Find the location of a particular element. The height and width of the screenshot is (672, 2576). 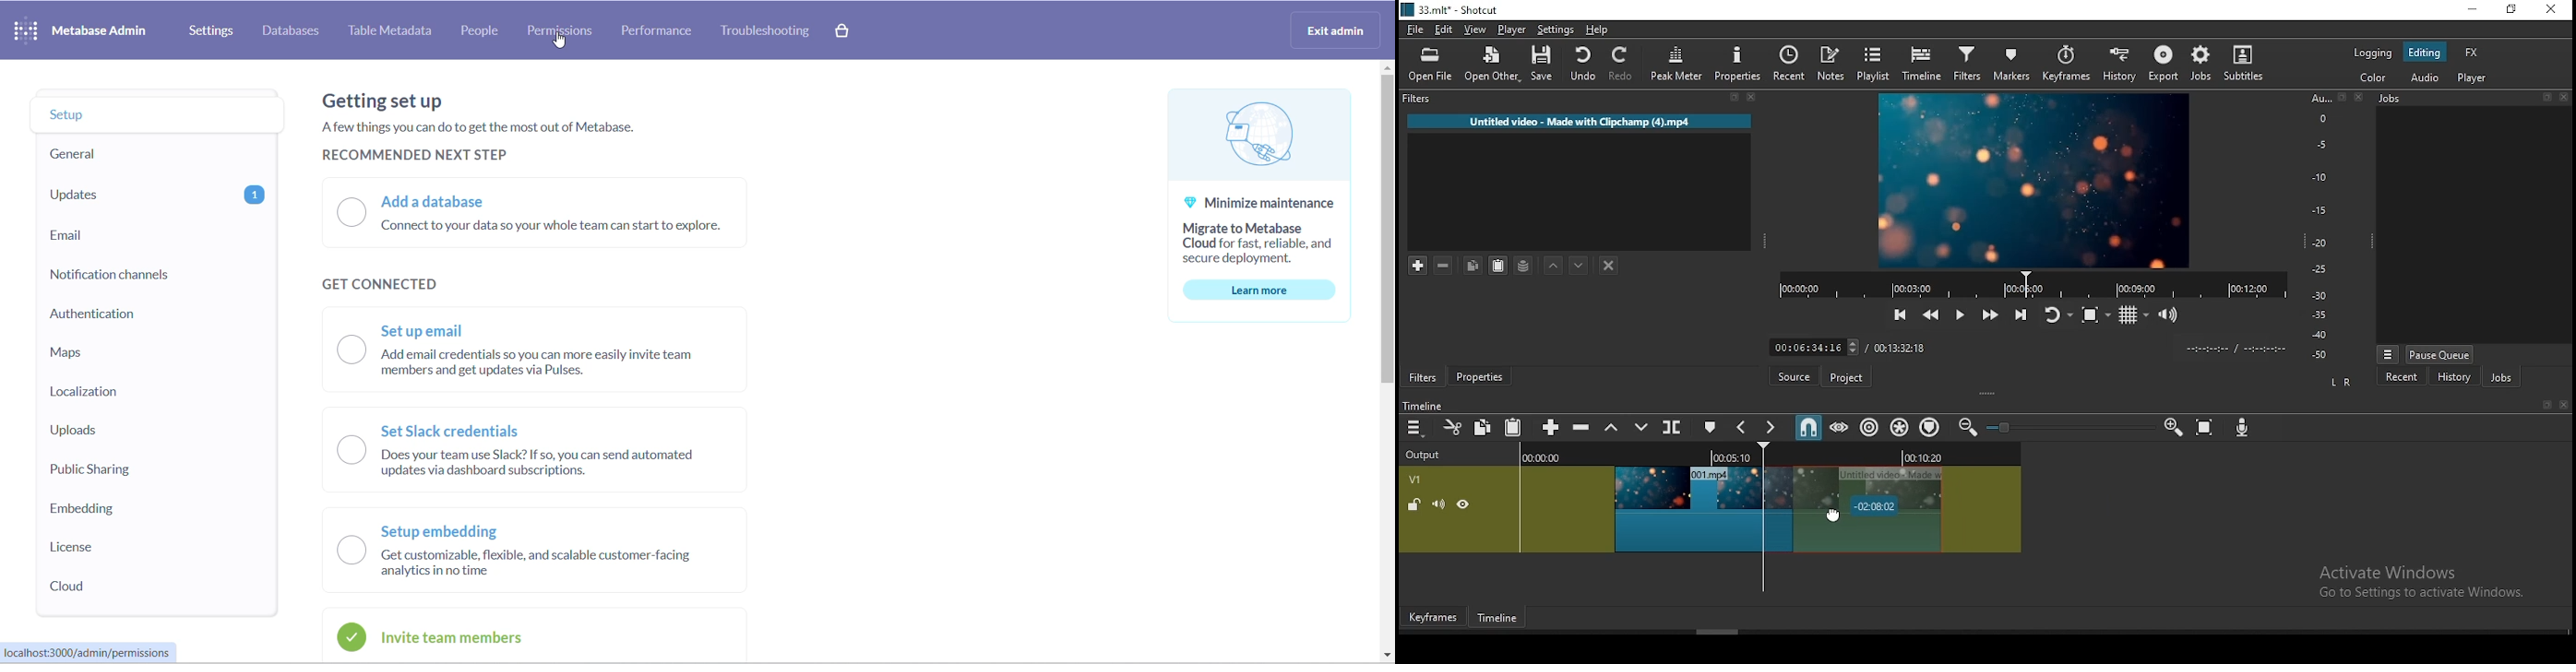

toggle grid display on player is located at coordinates (2136, 313).